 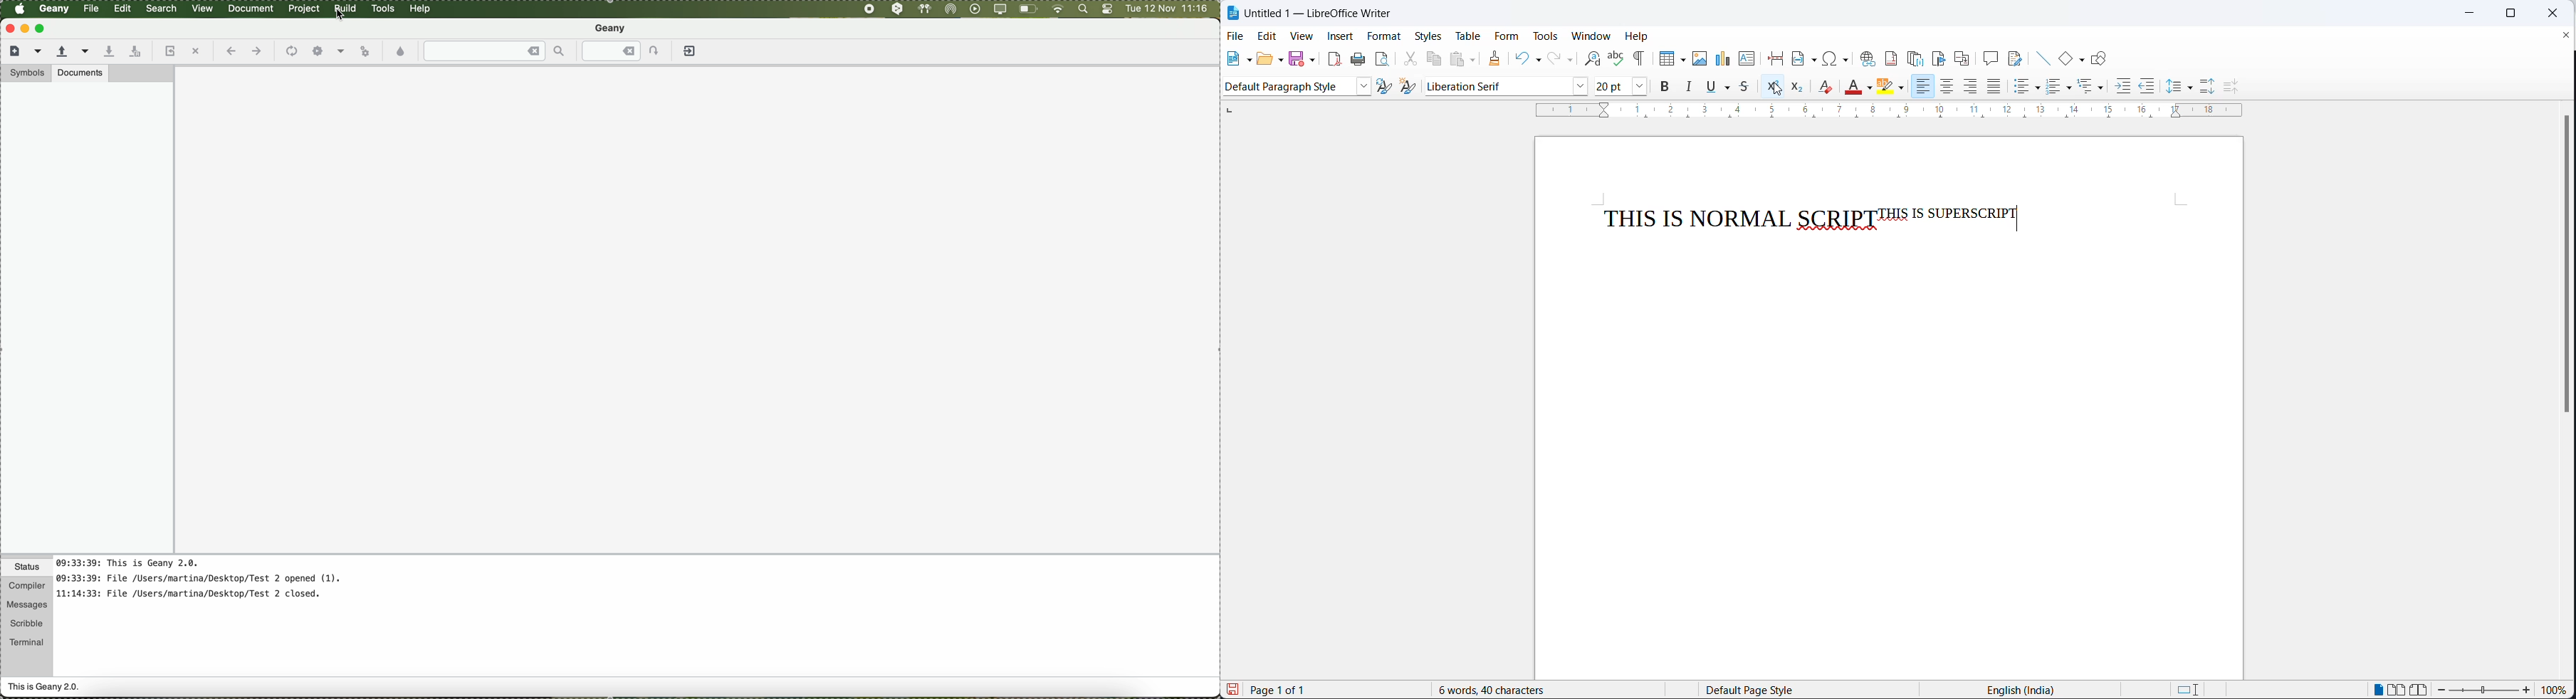 What do you see at coordinates (2172, 87) in the screenshot?
I see `line spacing` at bounding box center [2172, 87].